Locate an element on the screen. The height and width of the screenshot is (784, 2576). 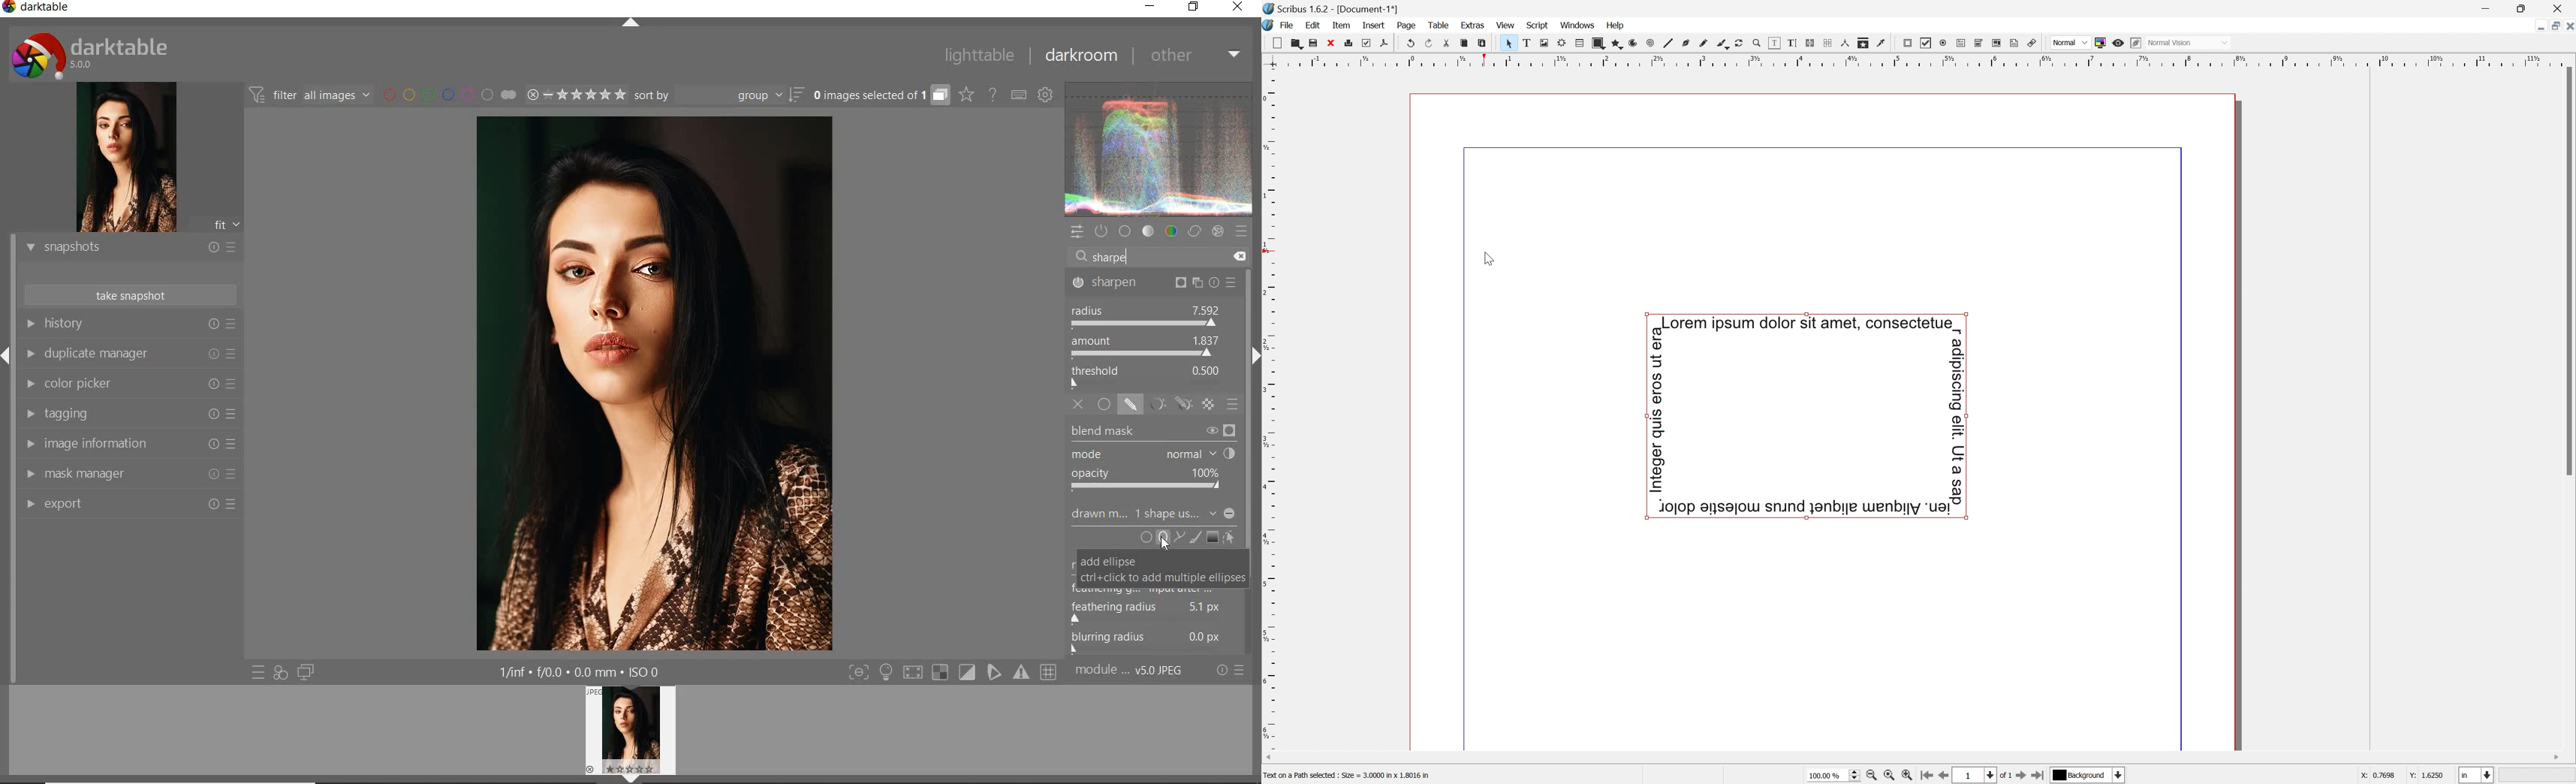
Zoom to 100% is located at coordinates (1892, 776).